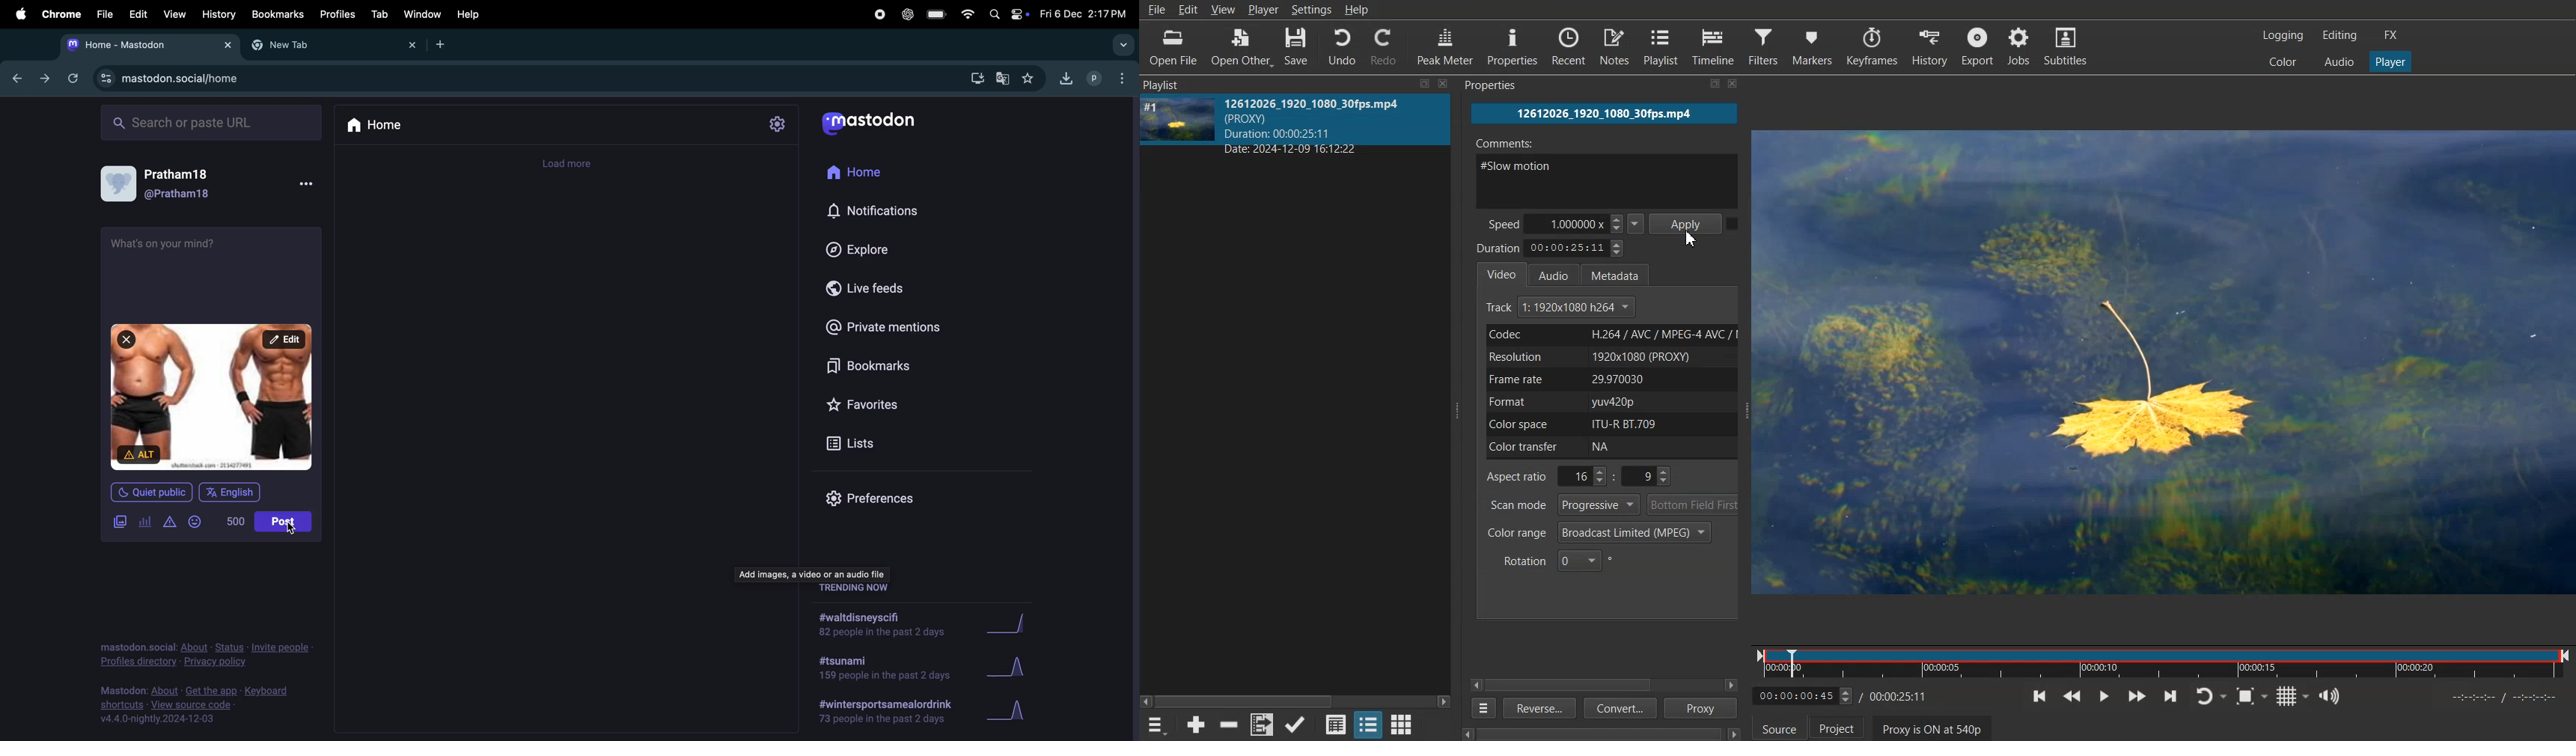  What do you see at coordinates (1015, 665) in the screenshot?
I see `Graph` at bounding box center [1015, 665].